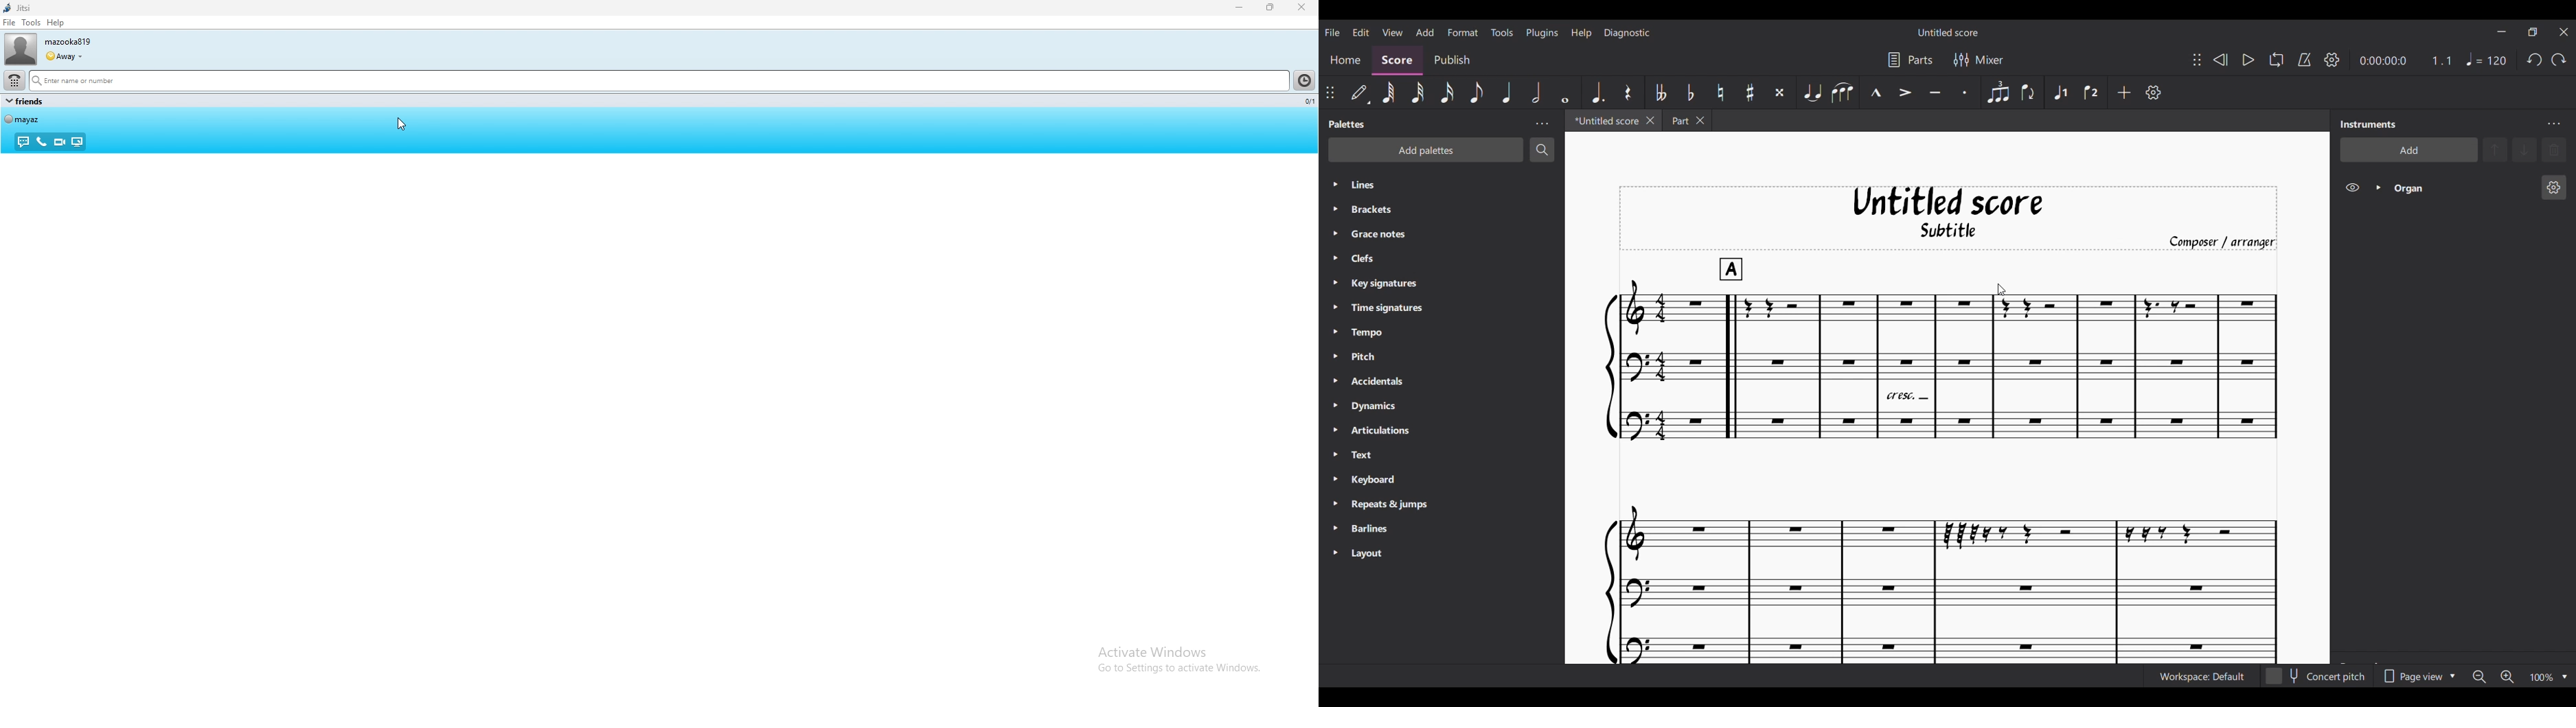 The height and width of the screenshot is (728, 2576). I want to click on Current ratio and duration of score, so click(2406, 61).